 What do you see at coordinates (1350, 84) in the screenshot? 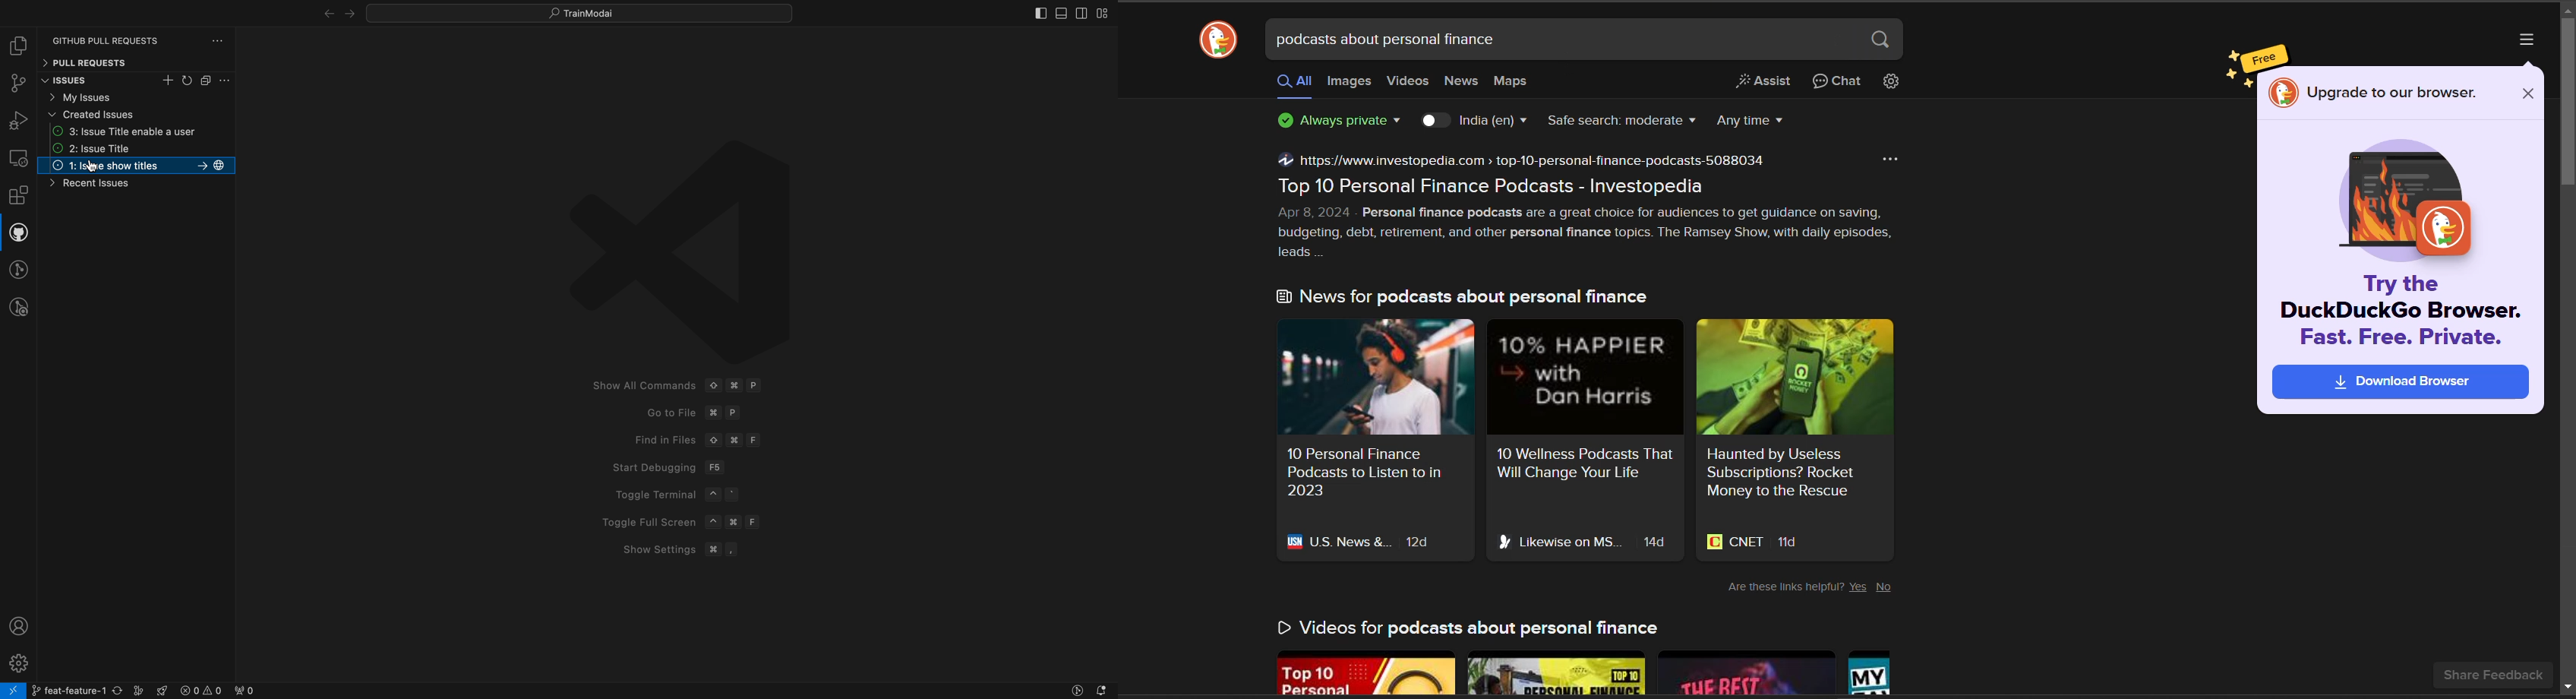
I see `images` at bounding box center [1350, 84].